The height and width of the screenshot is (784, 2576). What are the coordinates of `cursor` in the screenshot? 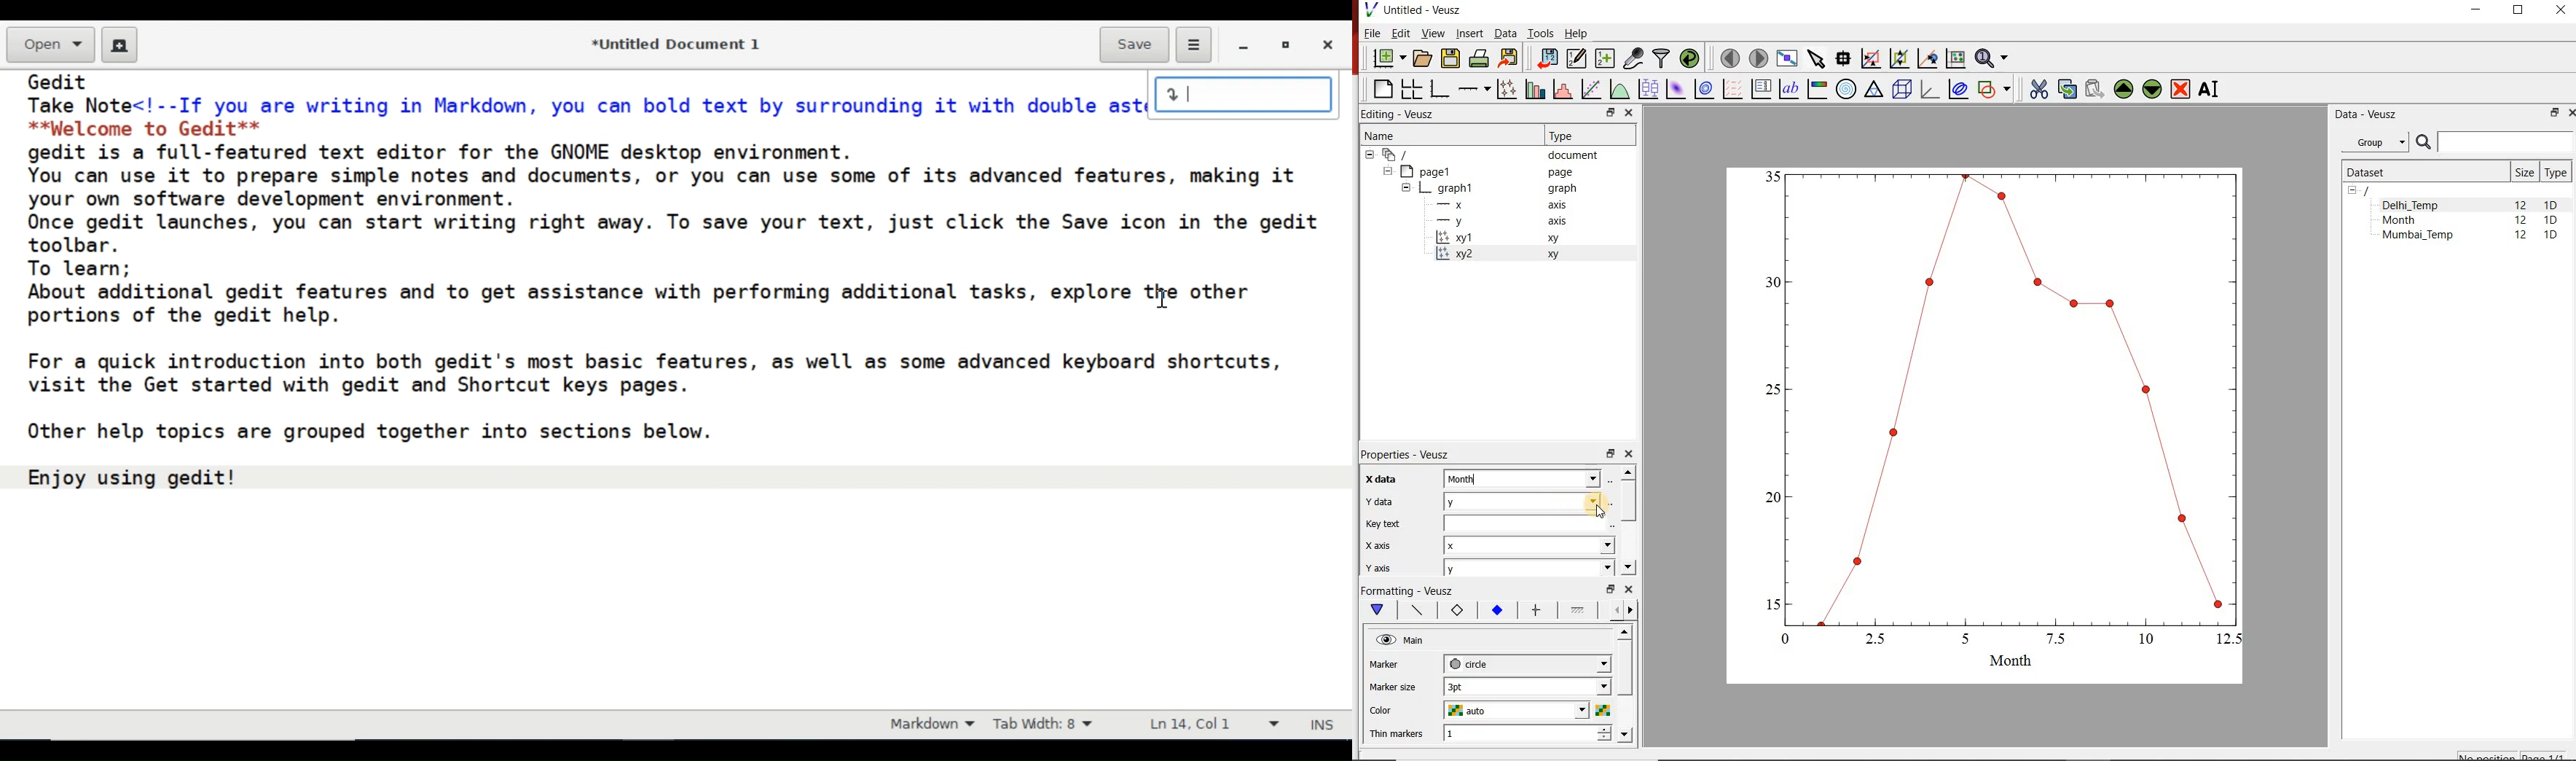 It's located at (1598, 510).